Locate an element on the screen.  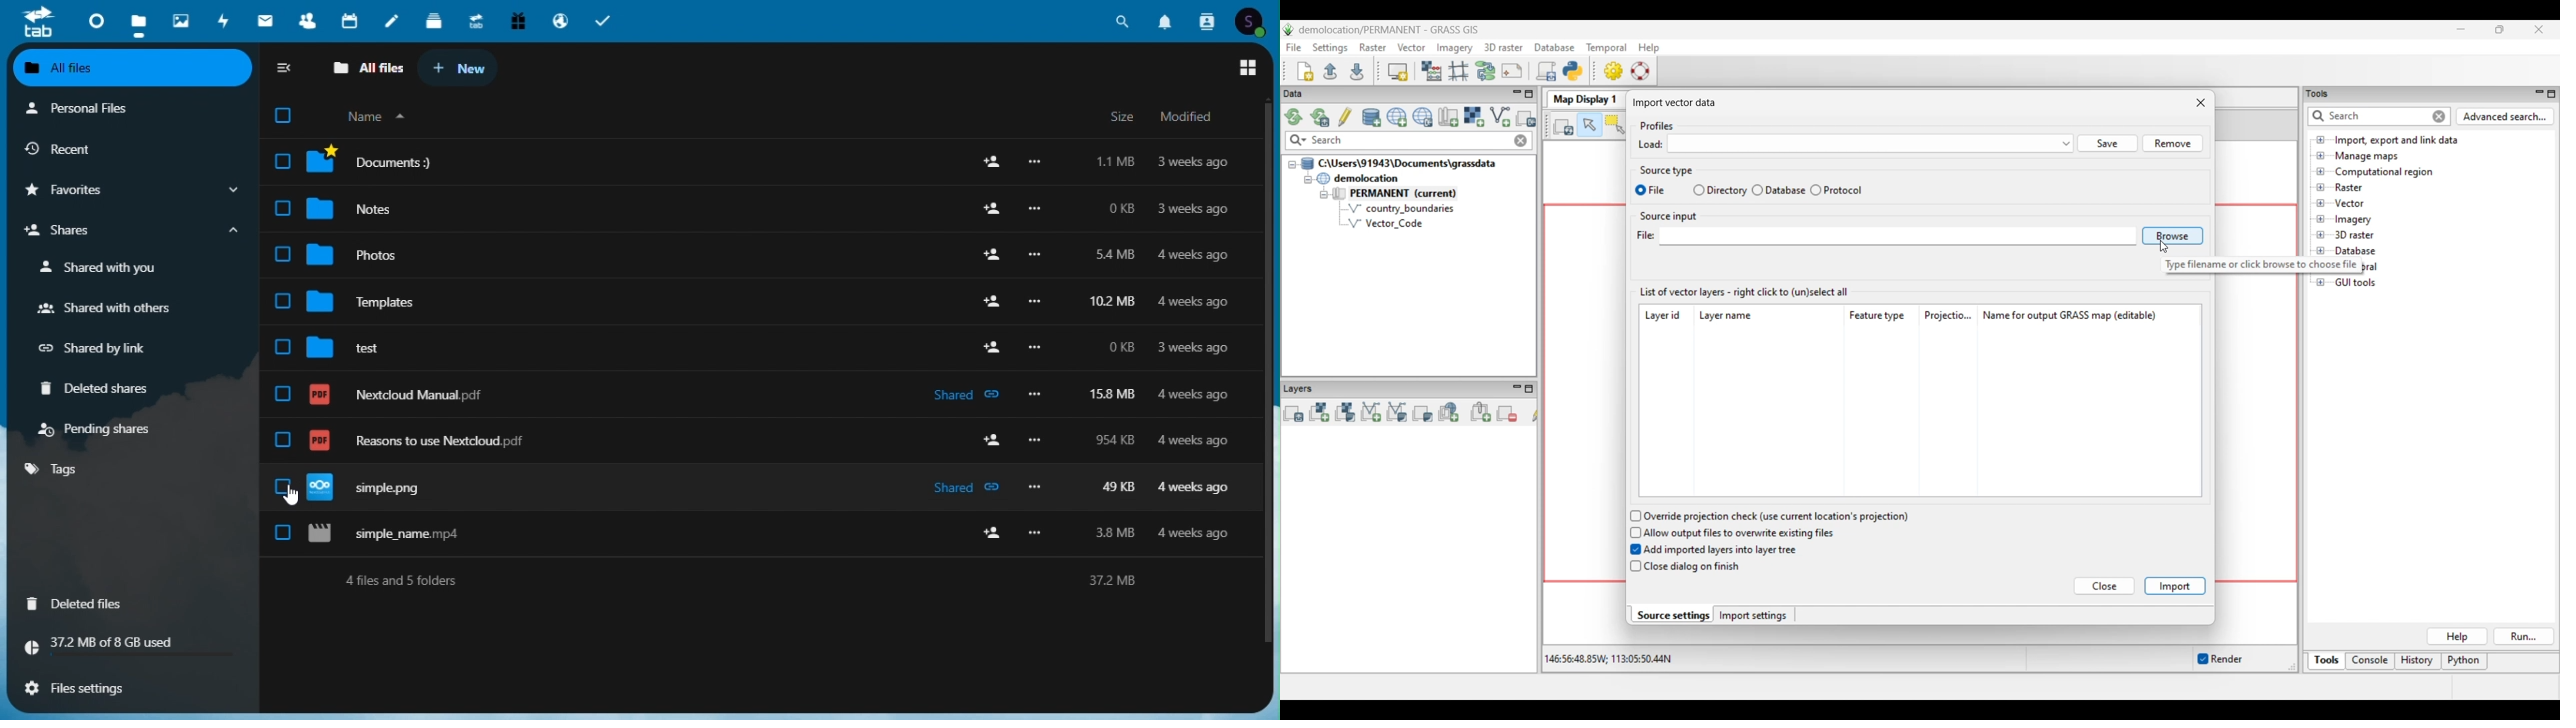
shared with others is located at coordinates (103, 310).